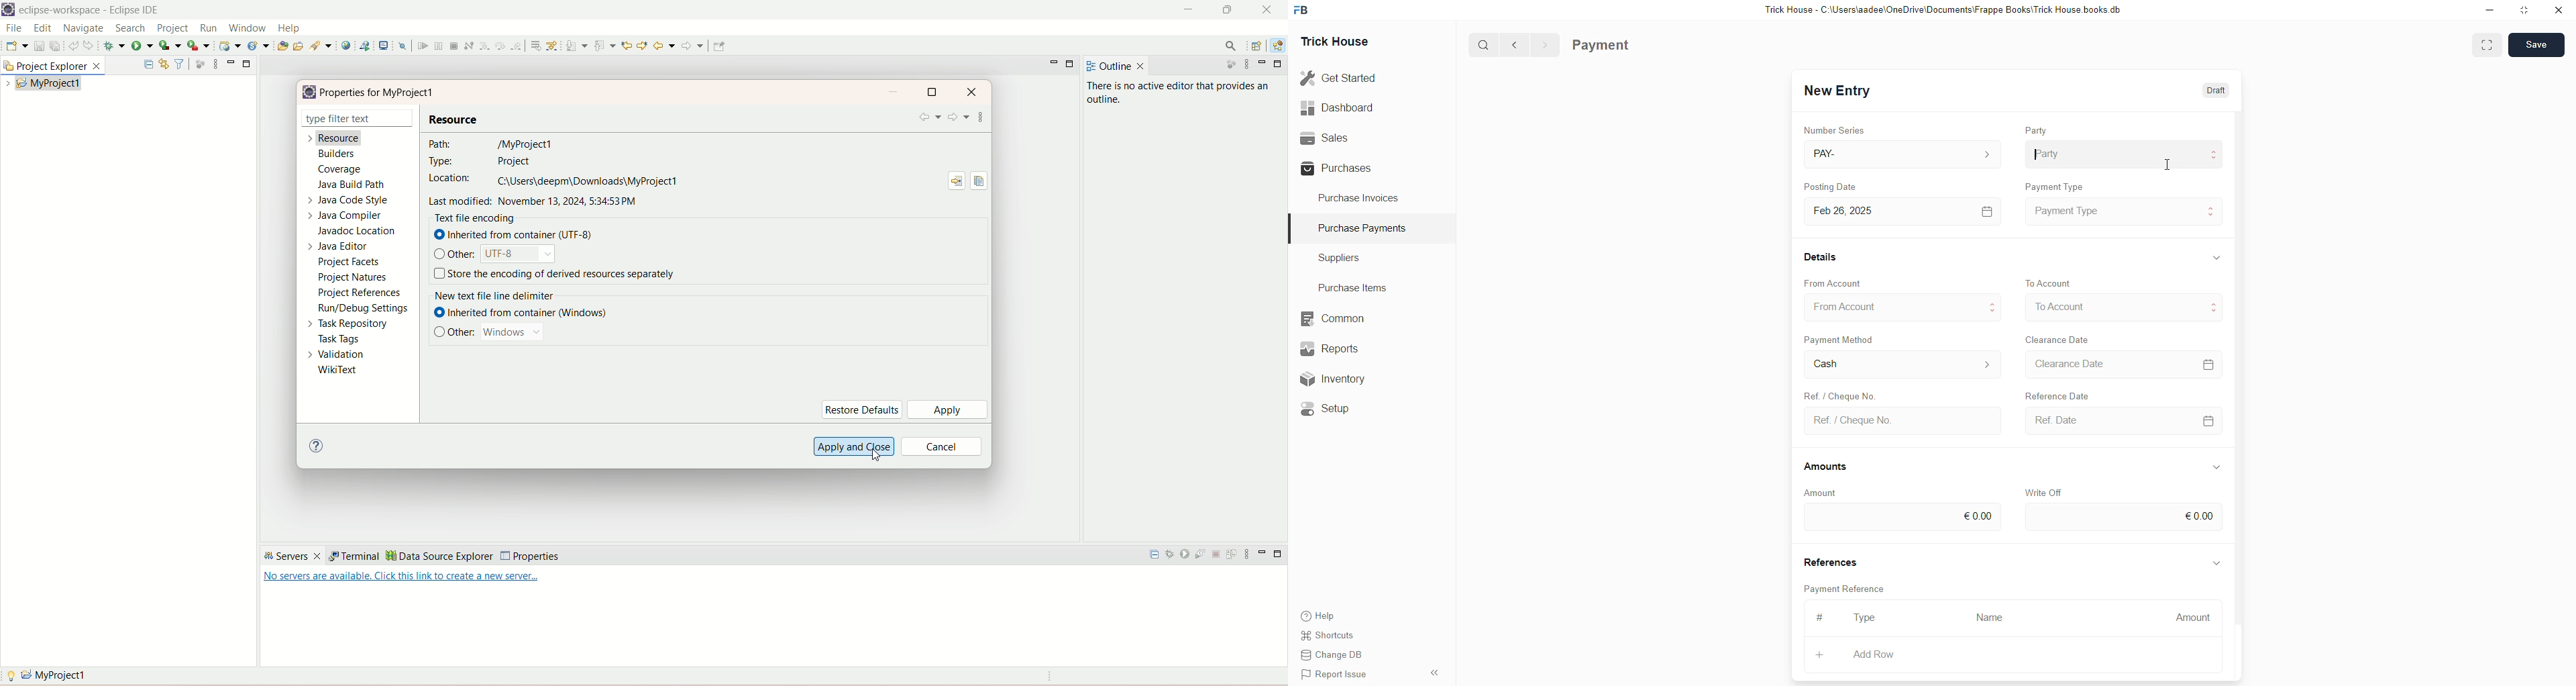 The width and height of the screenshot is (2576, 700). Describe the element at coordinates (1336, 39) in the screenshot. I see `Trick House` at that location.